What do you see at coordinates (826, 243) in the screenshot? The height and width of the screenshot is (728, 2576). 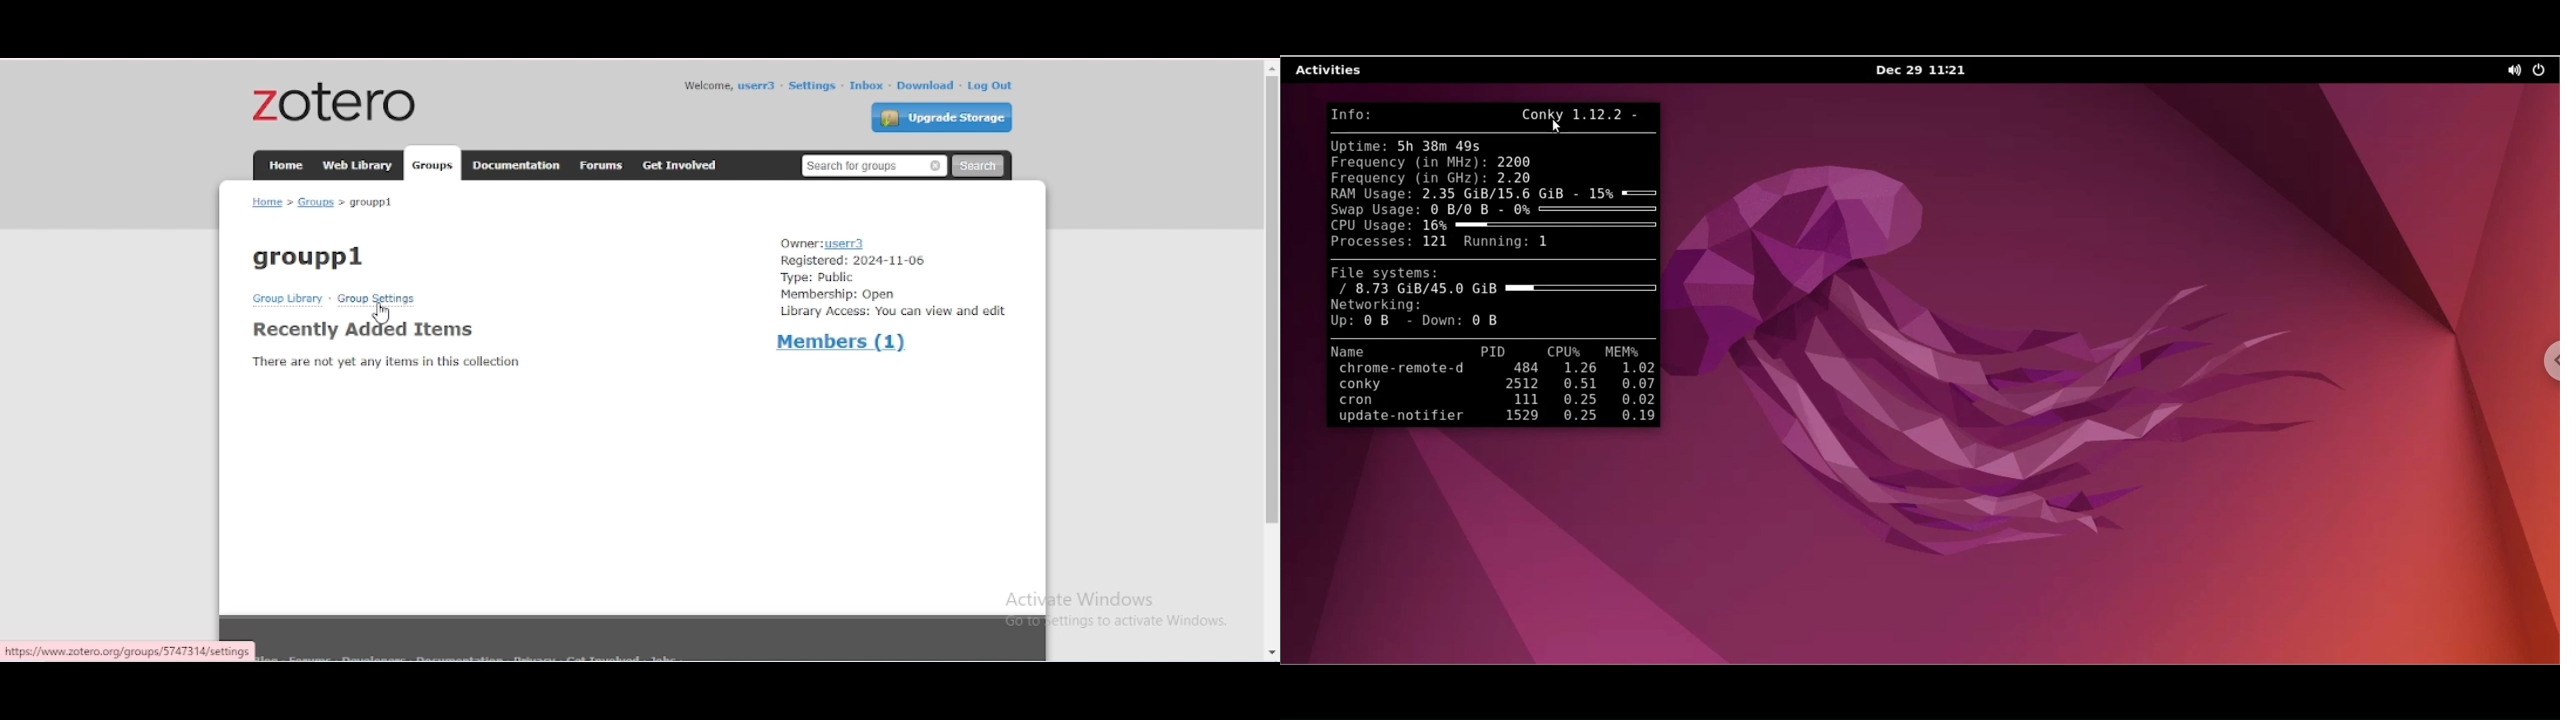 I see `owner` at bounding box center [826, 243].